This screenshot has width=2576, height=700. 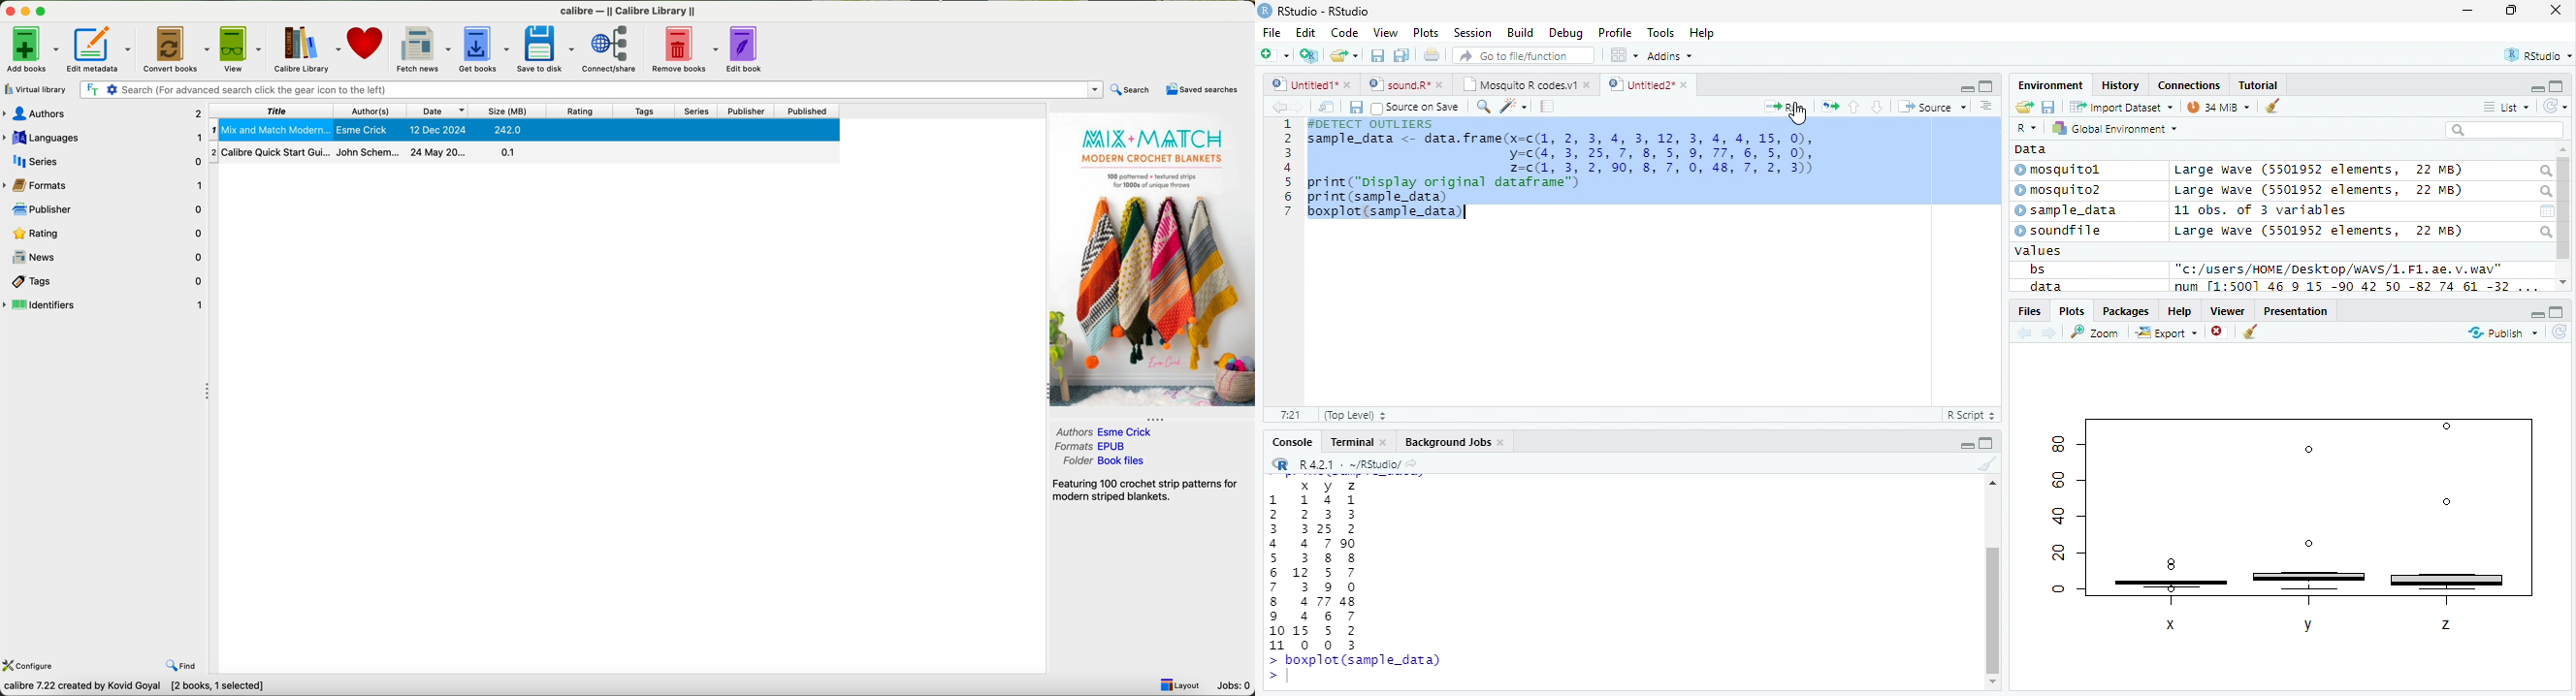 What do you see at coordinates (1306, 33) in the screenshot?
I see `Edit` at bounding box center [1306, 33].